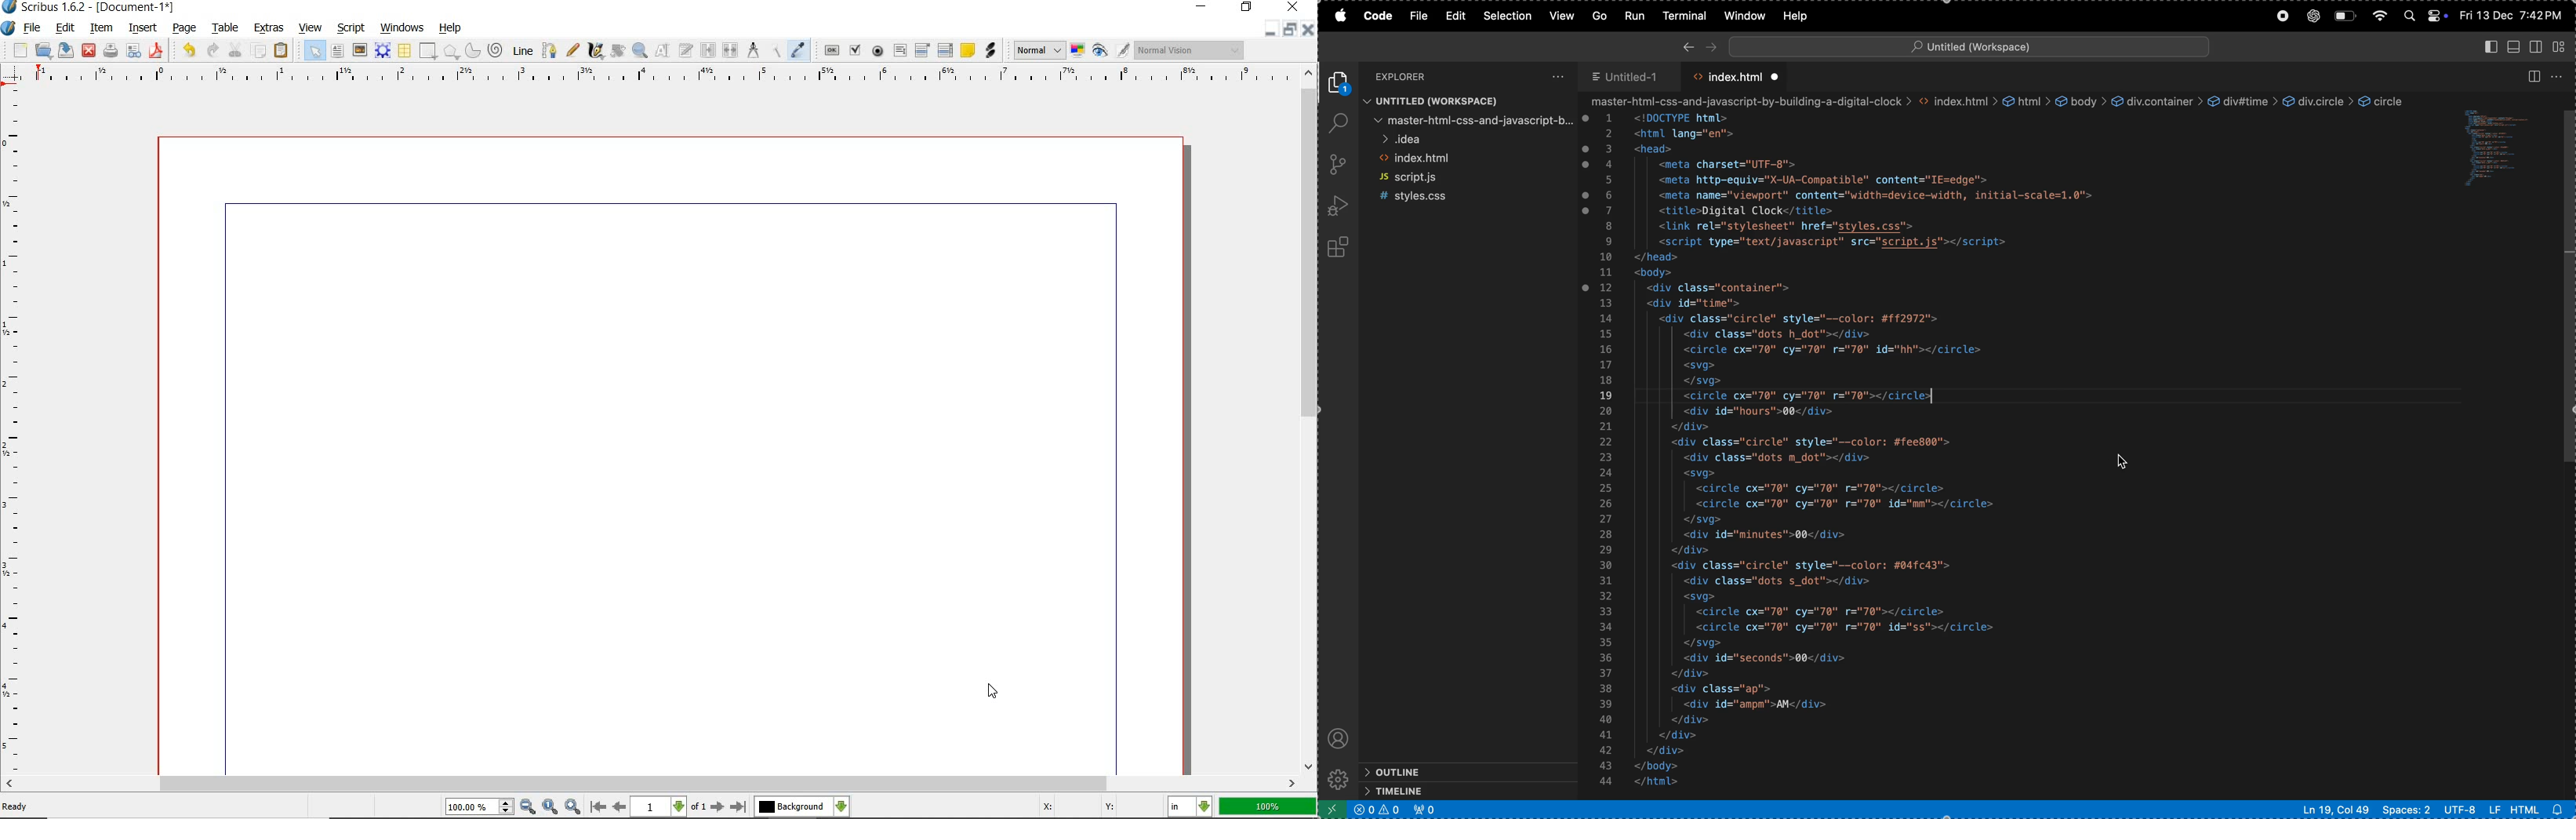  What do you see at coordinates (659, 79) in the screenshot?
I see `ruler` at bounding box center [659, 79].